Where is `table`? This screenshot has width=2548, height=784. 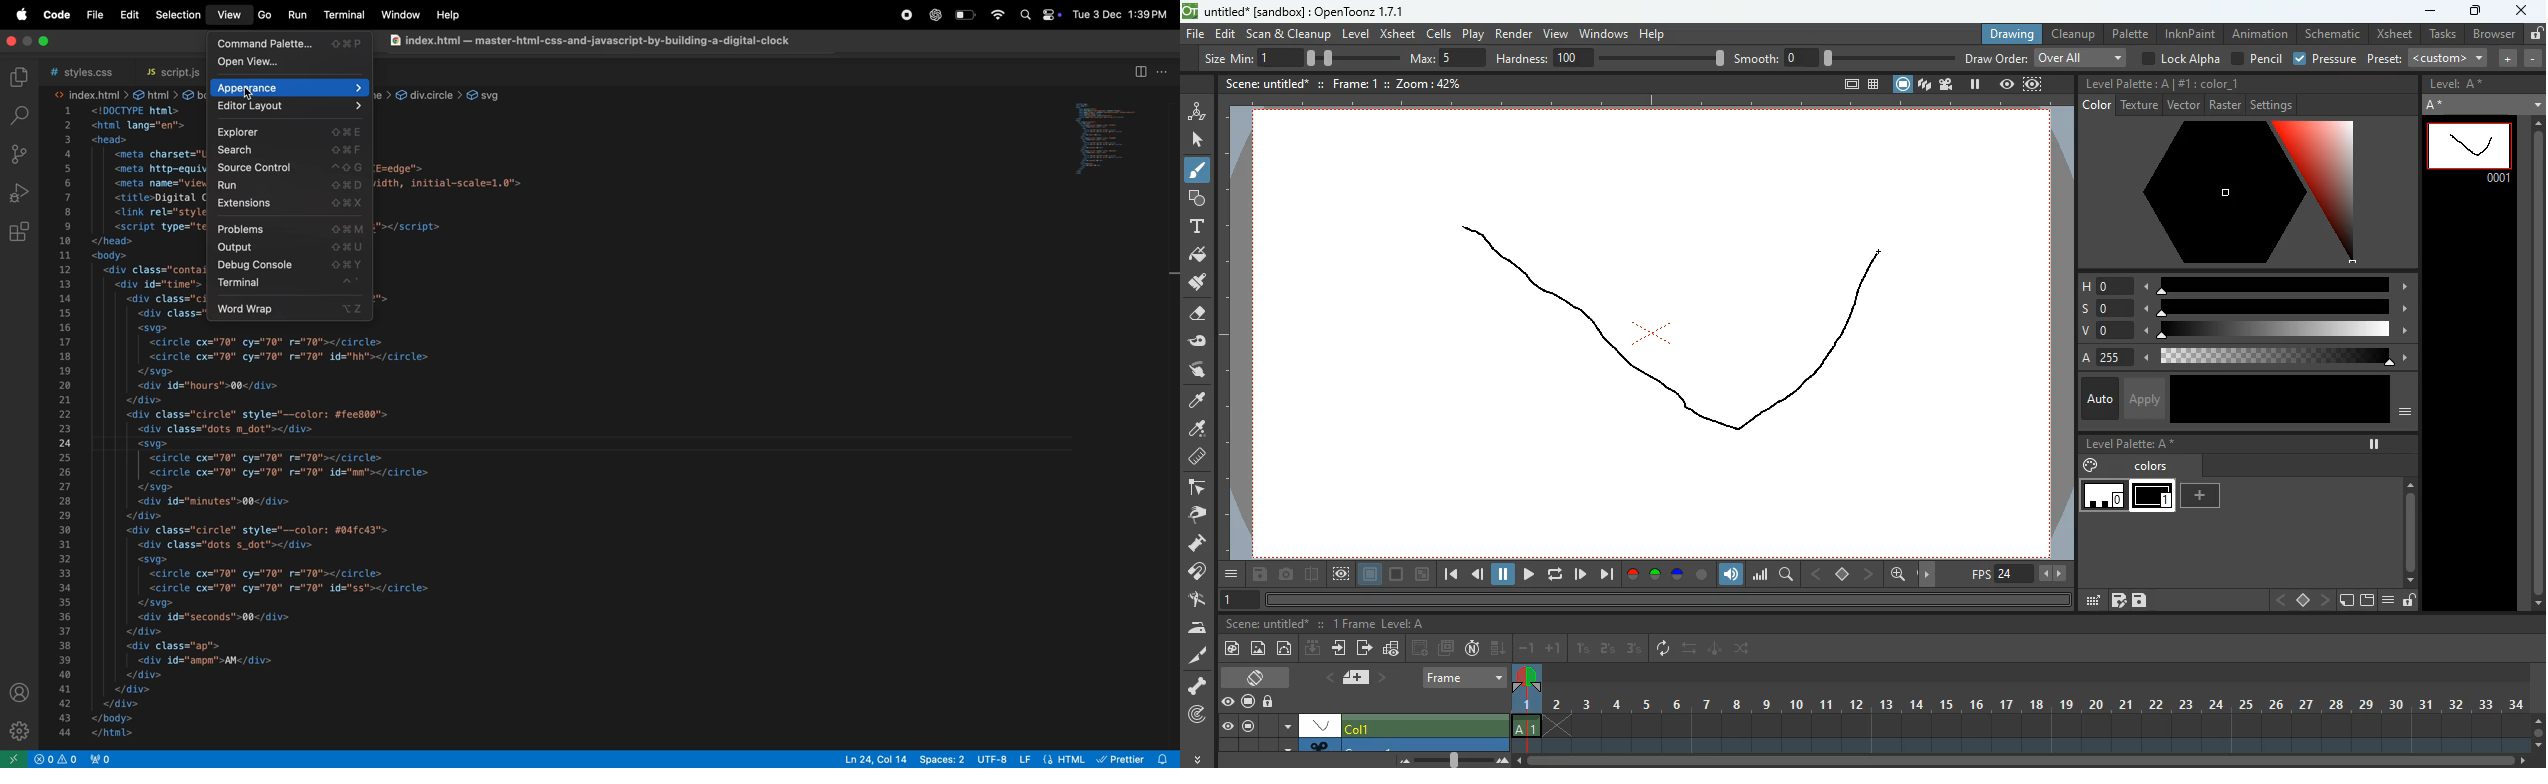 table is located at coordinates (1874, 86).